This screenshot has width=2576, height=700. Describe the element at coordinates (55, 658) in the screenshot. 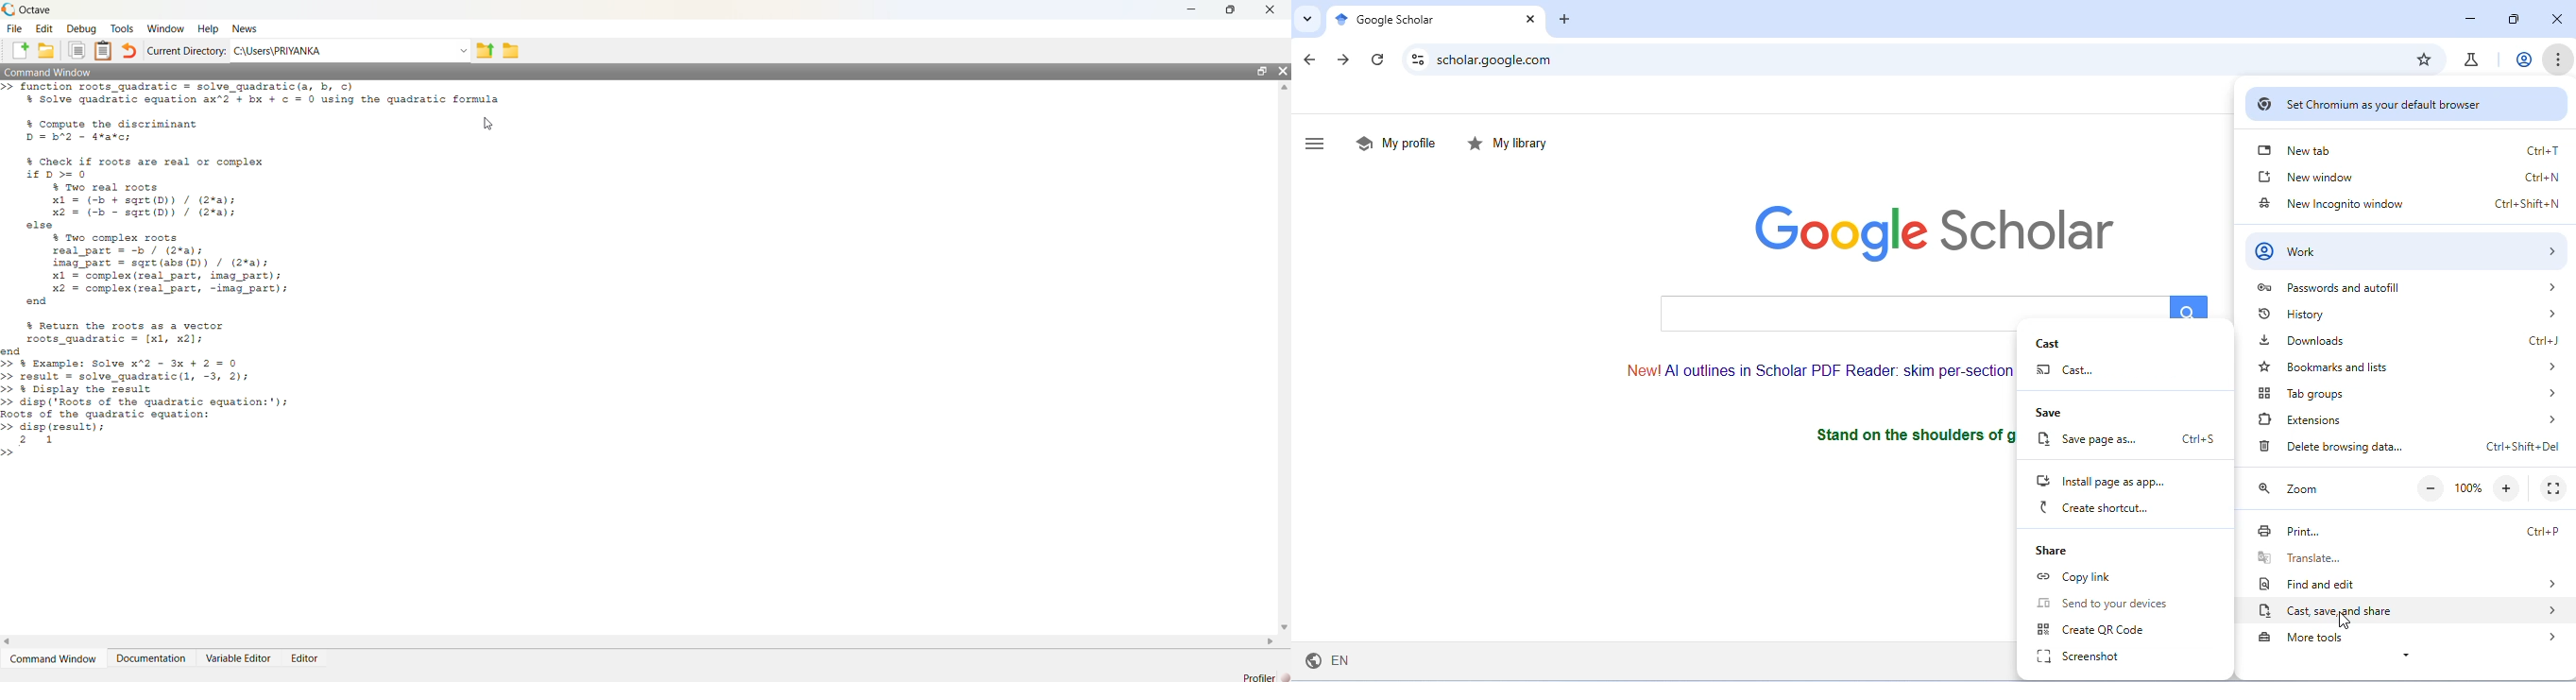

I see `Command Window` at that location.